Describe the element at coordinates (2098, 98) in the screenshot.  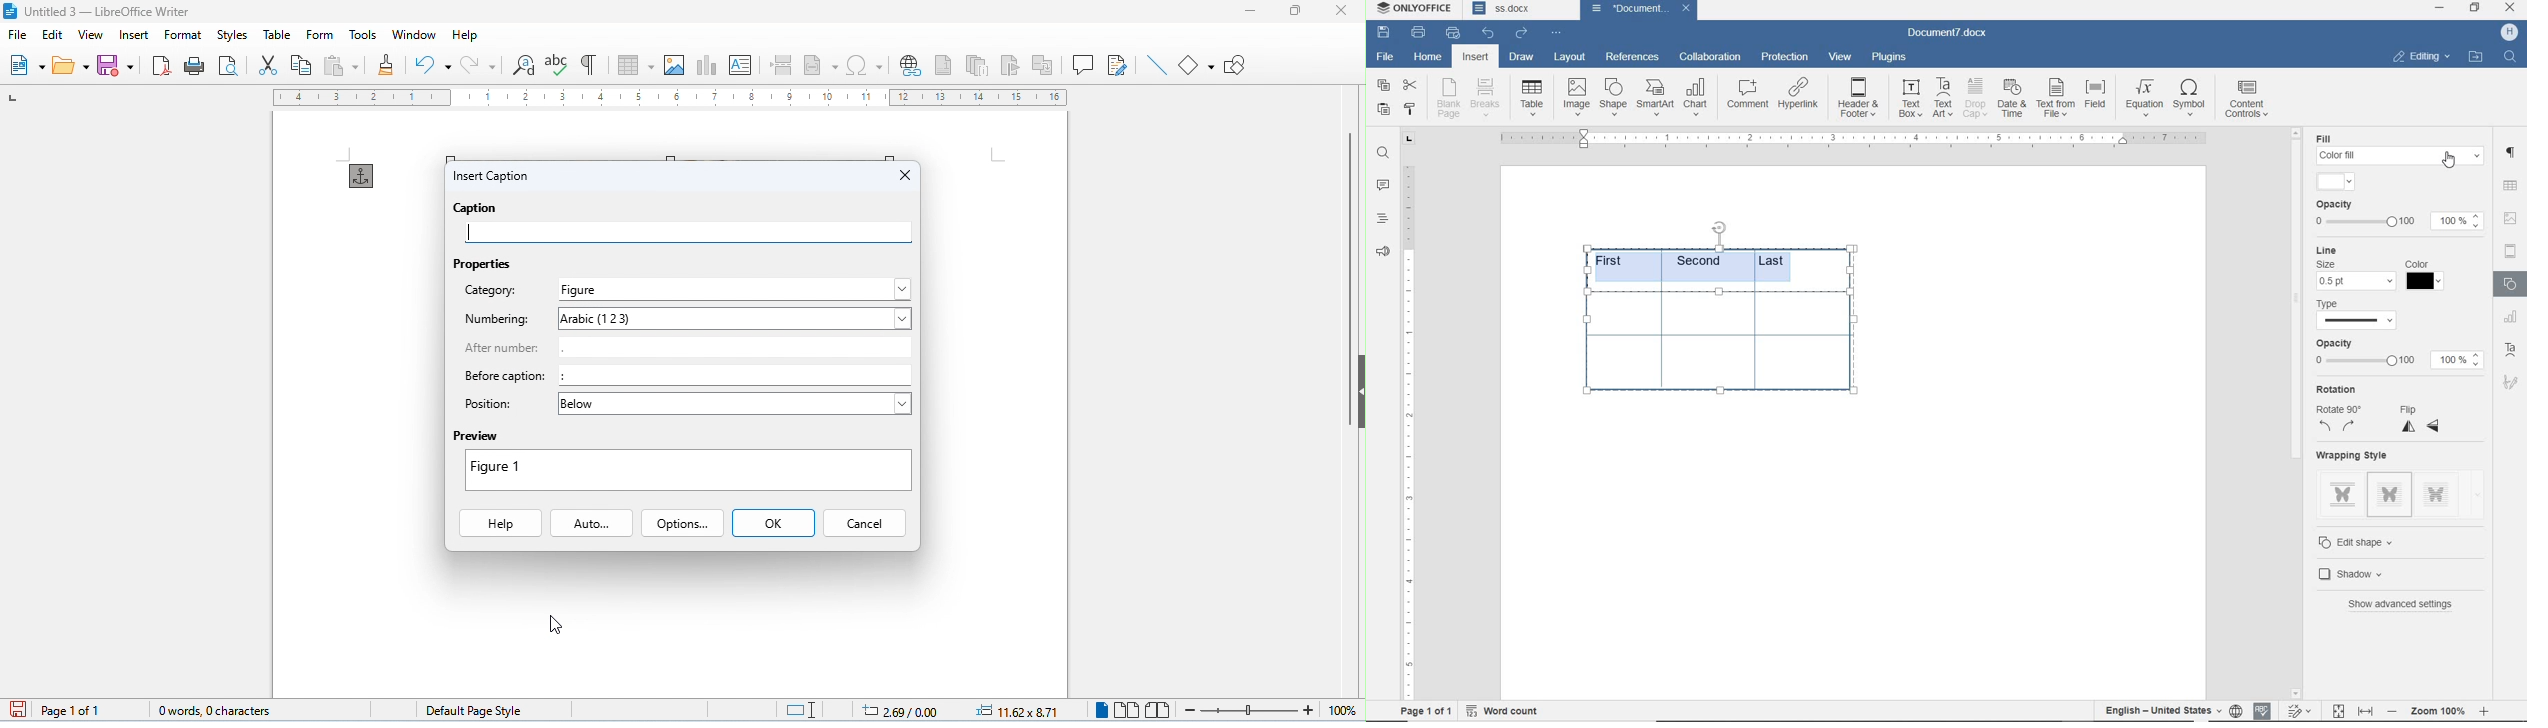
I see `field` at that location.